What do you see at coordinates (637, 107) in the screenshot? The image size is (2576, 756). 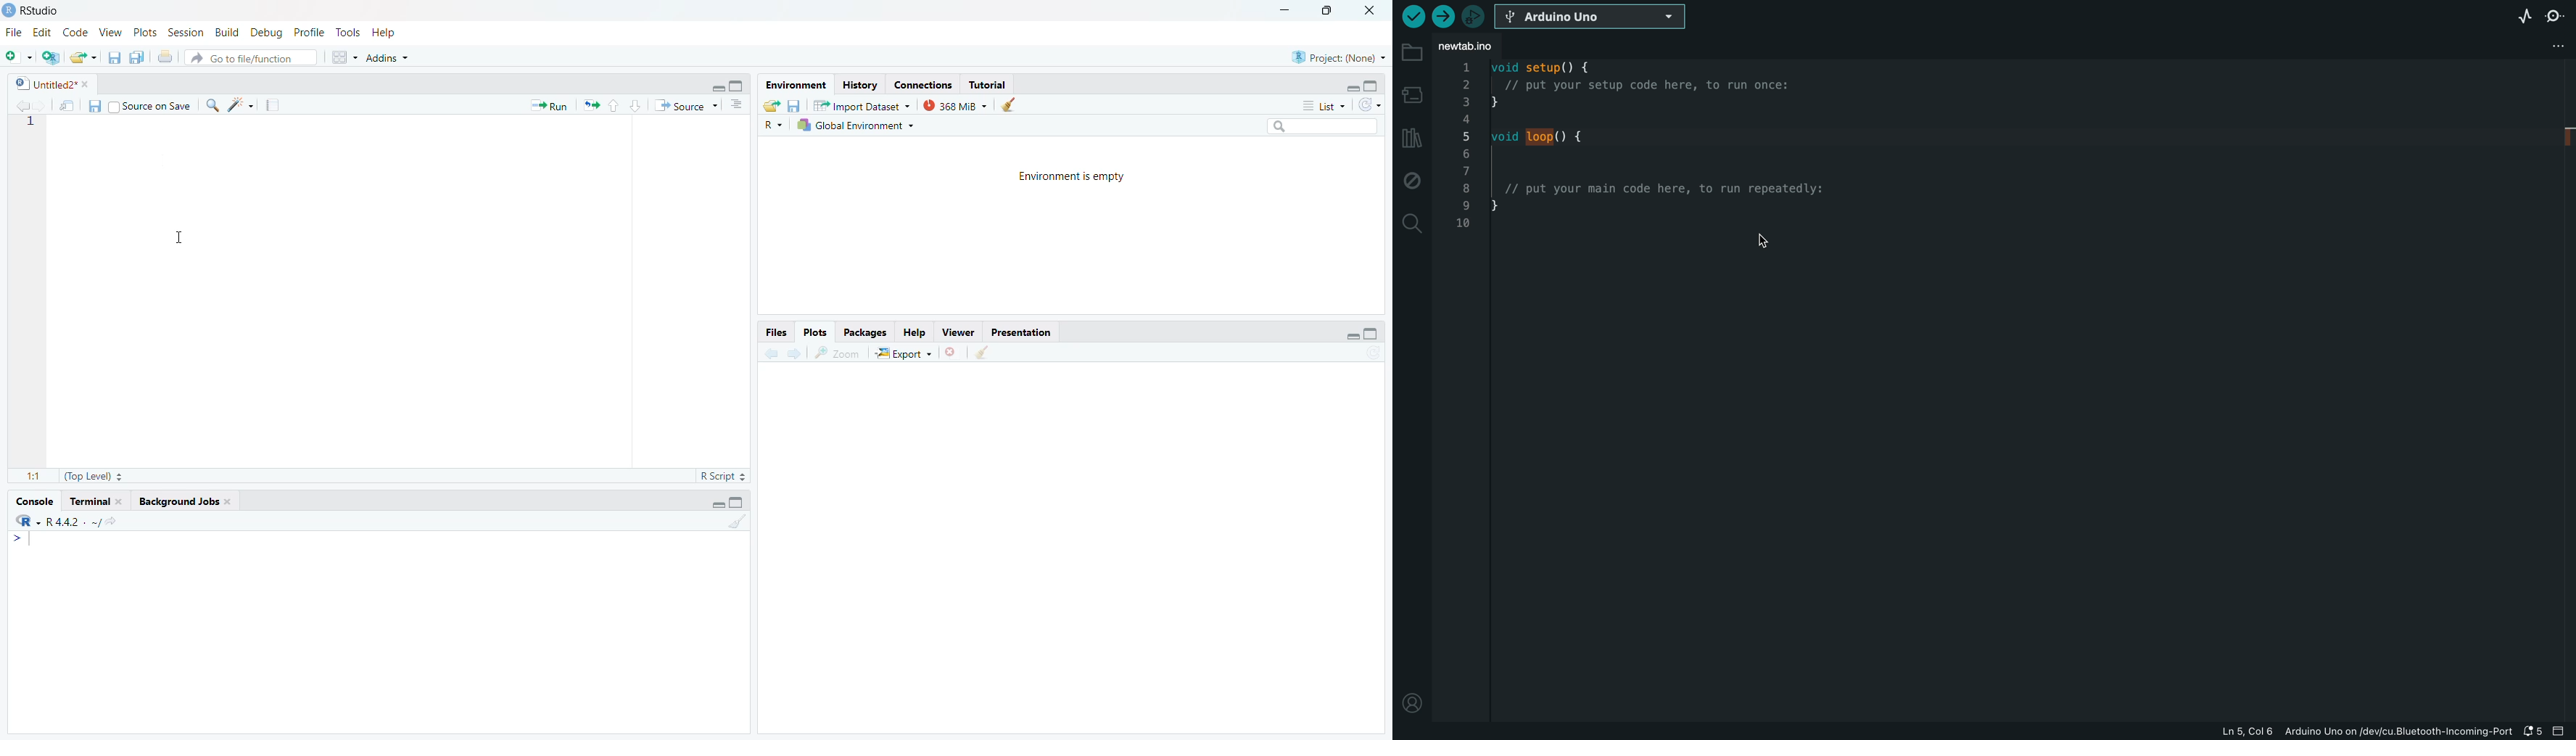 I see `downward` at bounding box center [637, 107].